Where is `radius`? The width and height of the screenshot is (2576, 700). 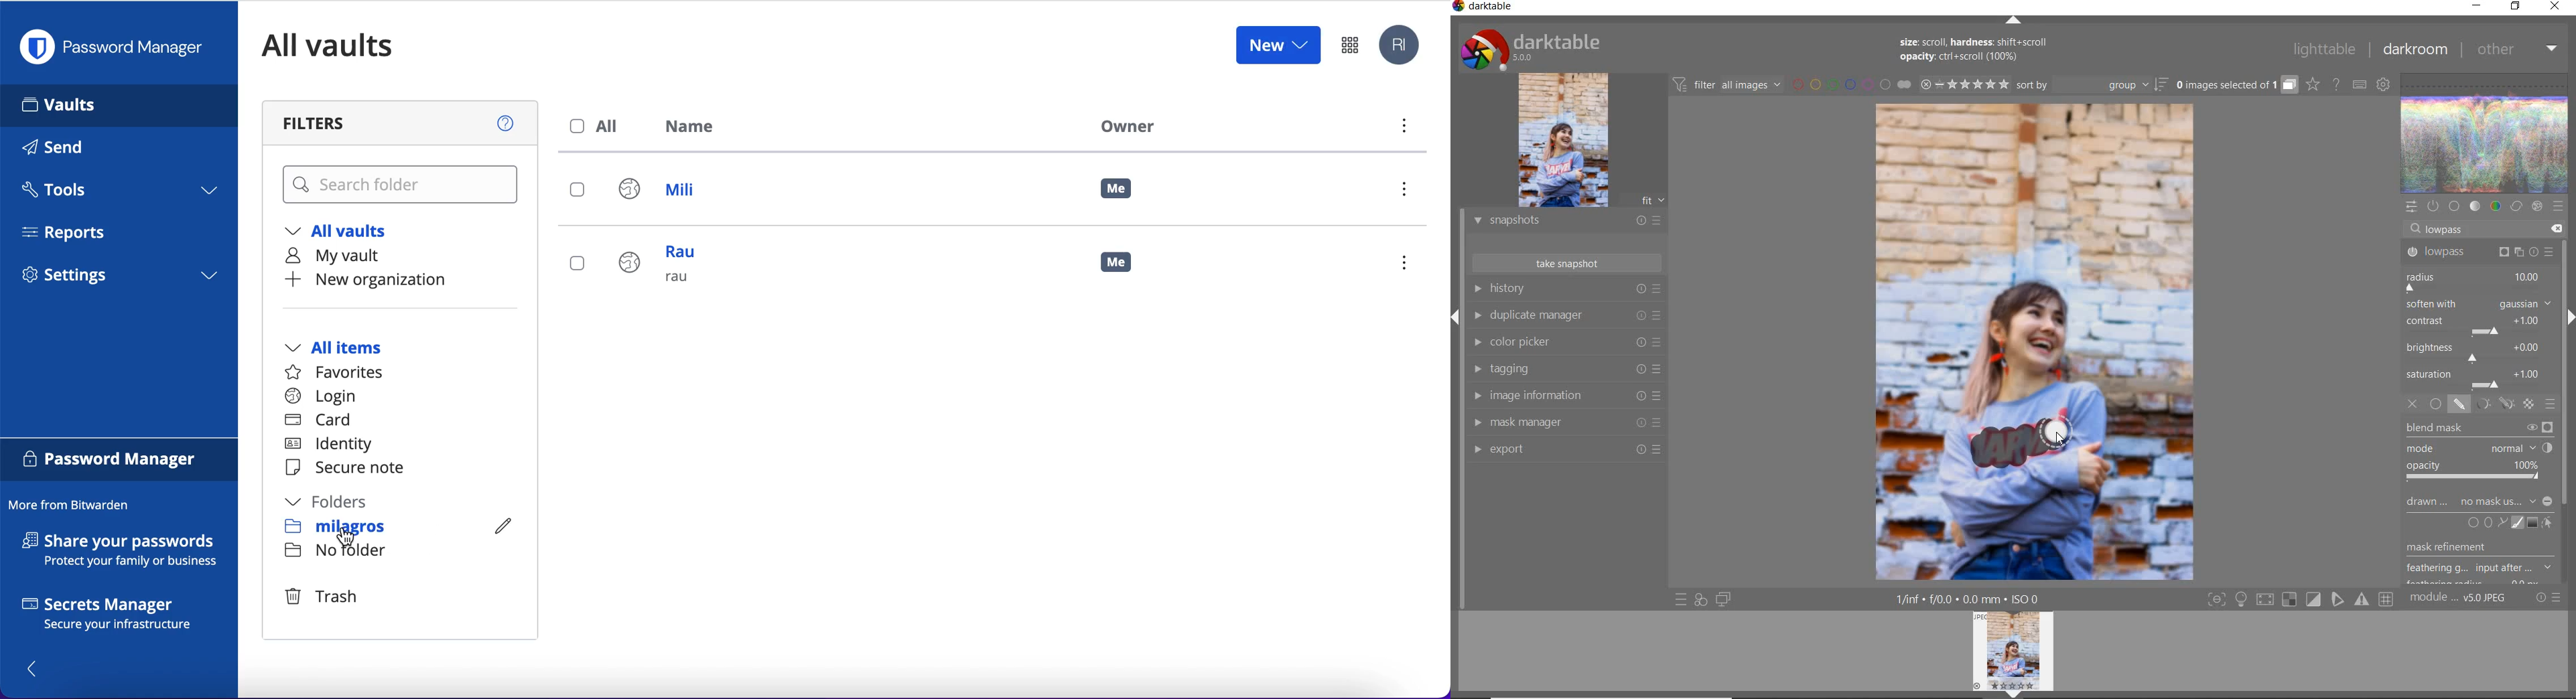
radius is located at coordinates (2474, 281).